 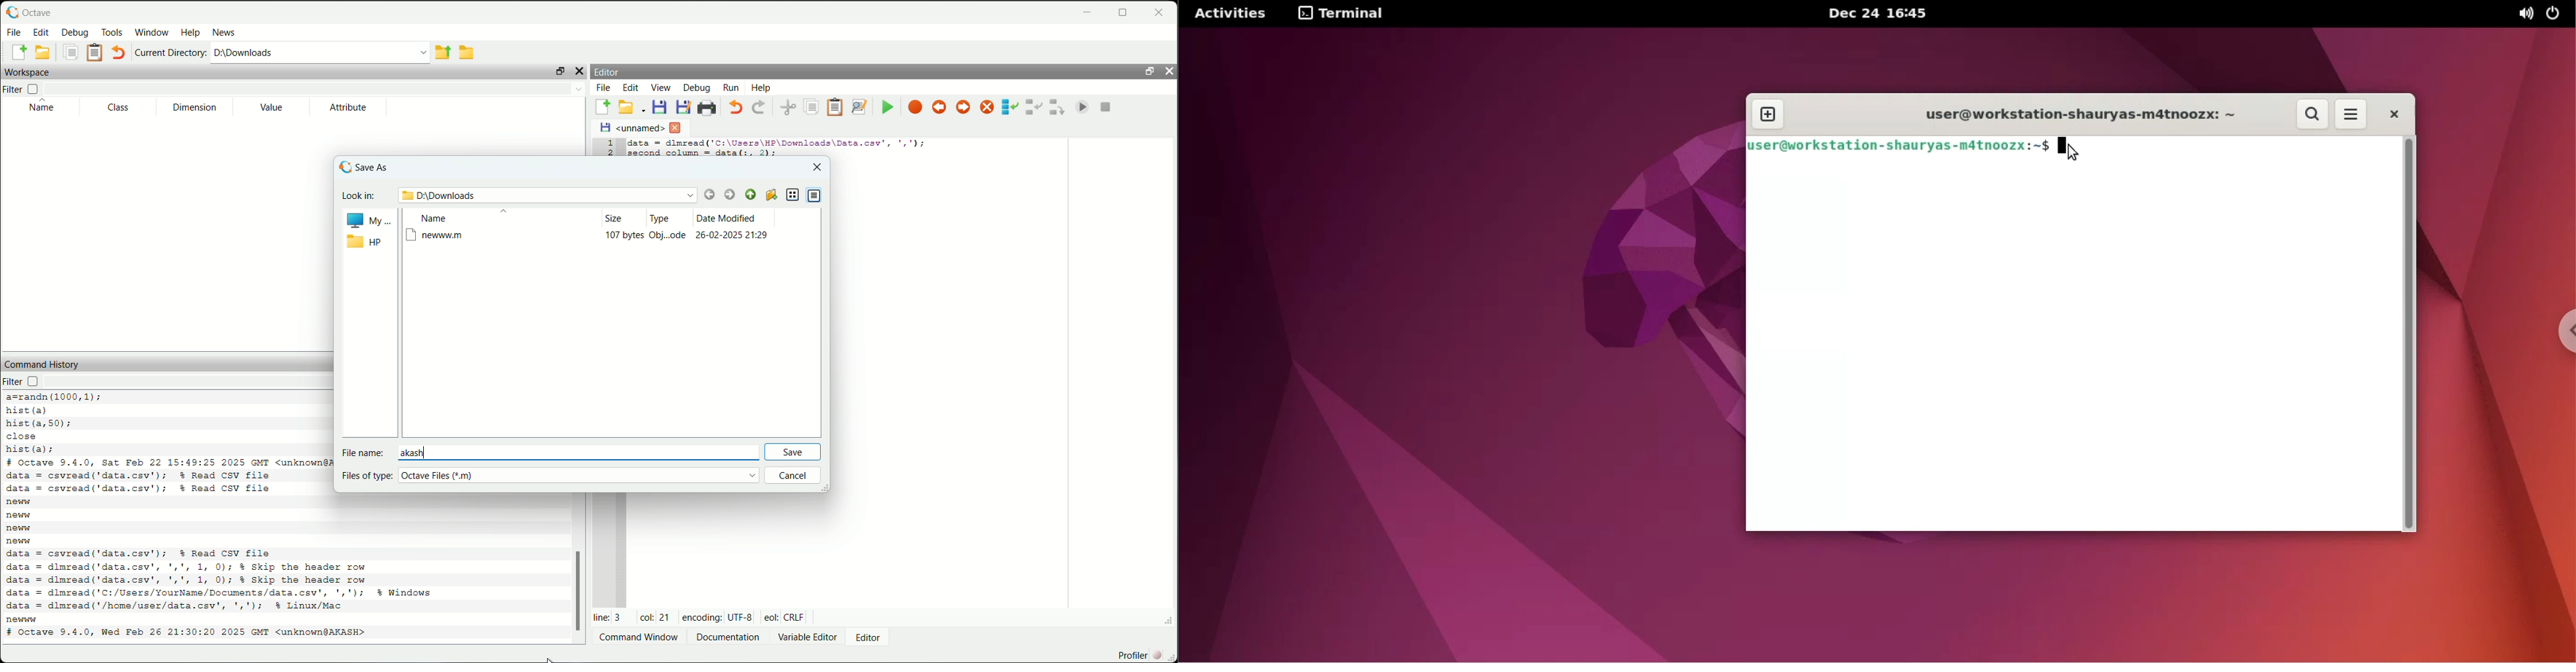 I want to click on code to read csv, so click(x=160, y=482).